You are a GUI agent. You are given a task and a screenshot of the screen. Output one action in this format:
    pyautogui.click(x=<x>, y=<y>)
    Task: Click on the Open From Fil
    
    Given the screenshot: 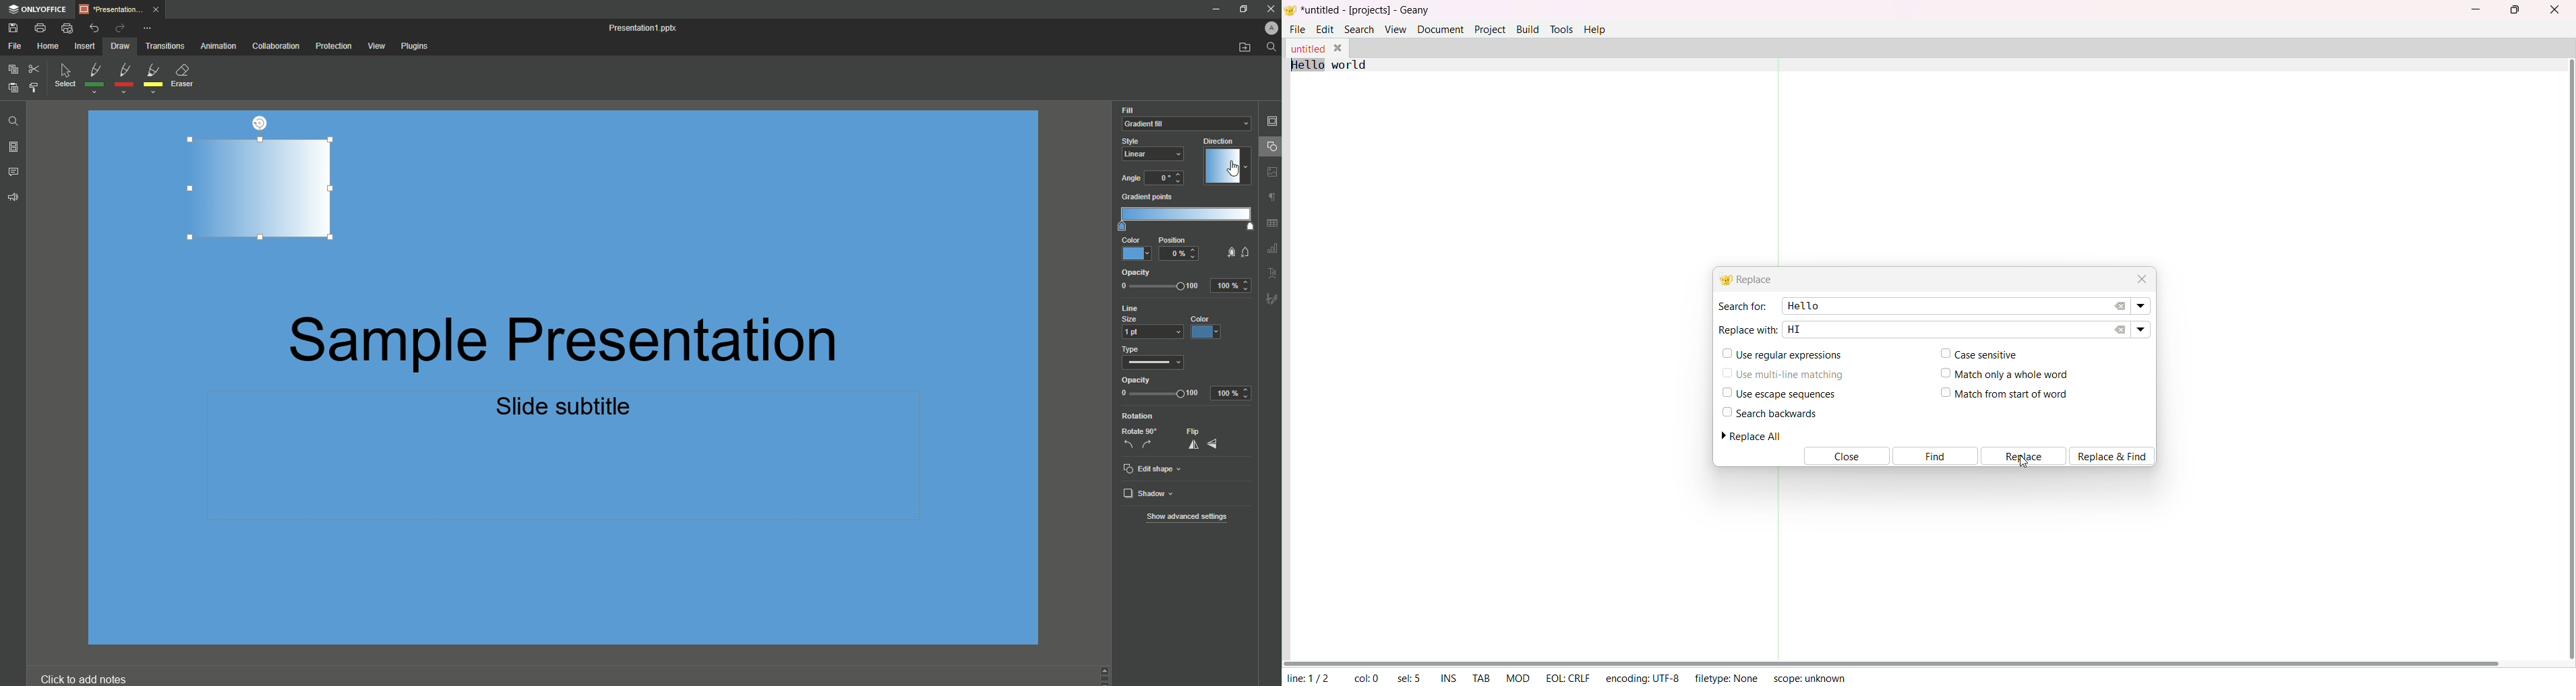 What is the action you would take?
    pyautogui.click(x=1246, y=49)
    